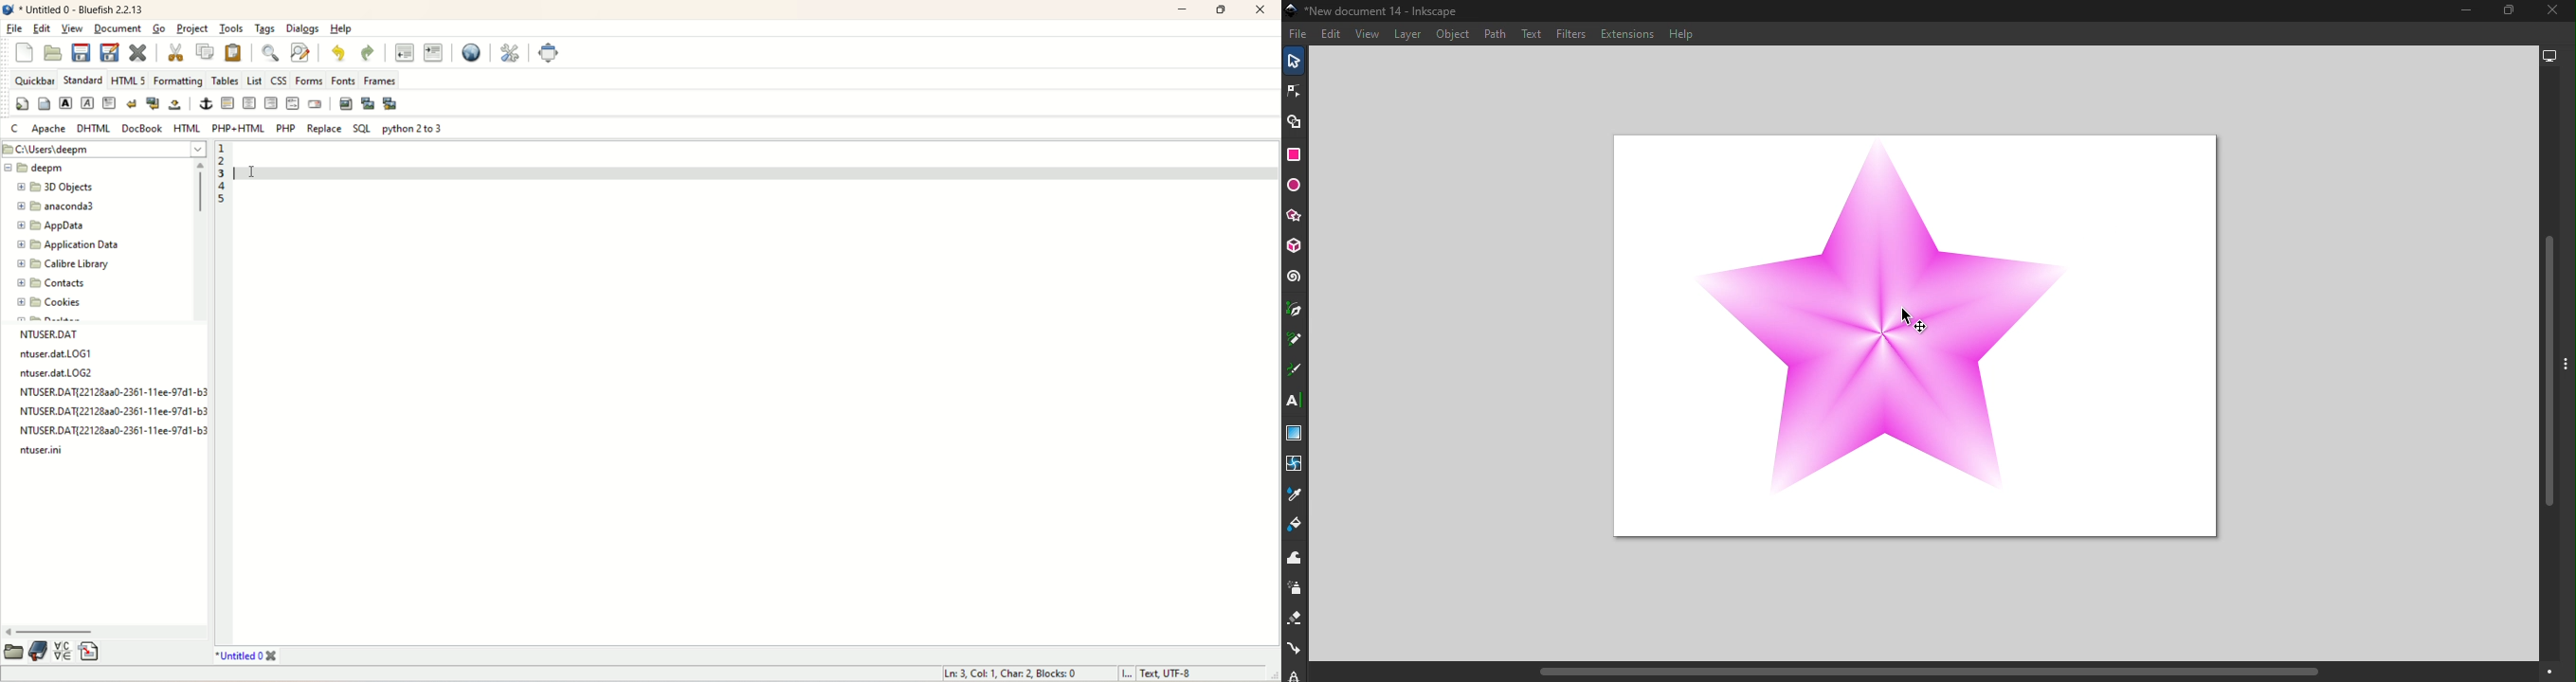 The image size is (2576, 700). Describe the element at coordinates (110, 53) in the screenshot. I see `save file as` at that location.